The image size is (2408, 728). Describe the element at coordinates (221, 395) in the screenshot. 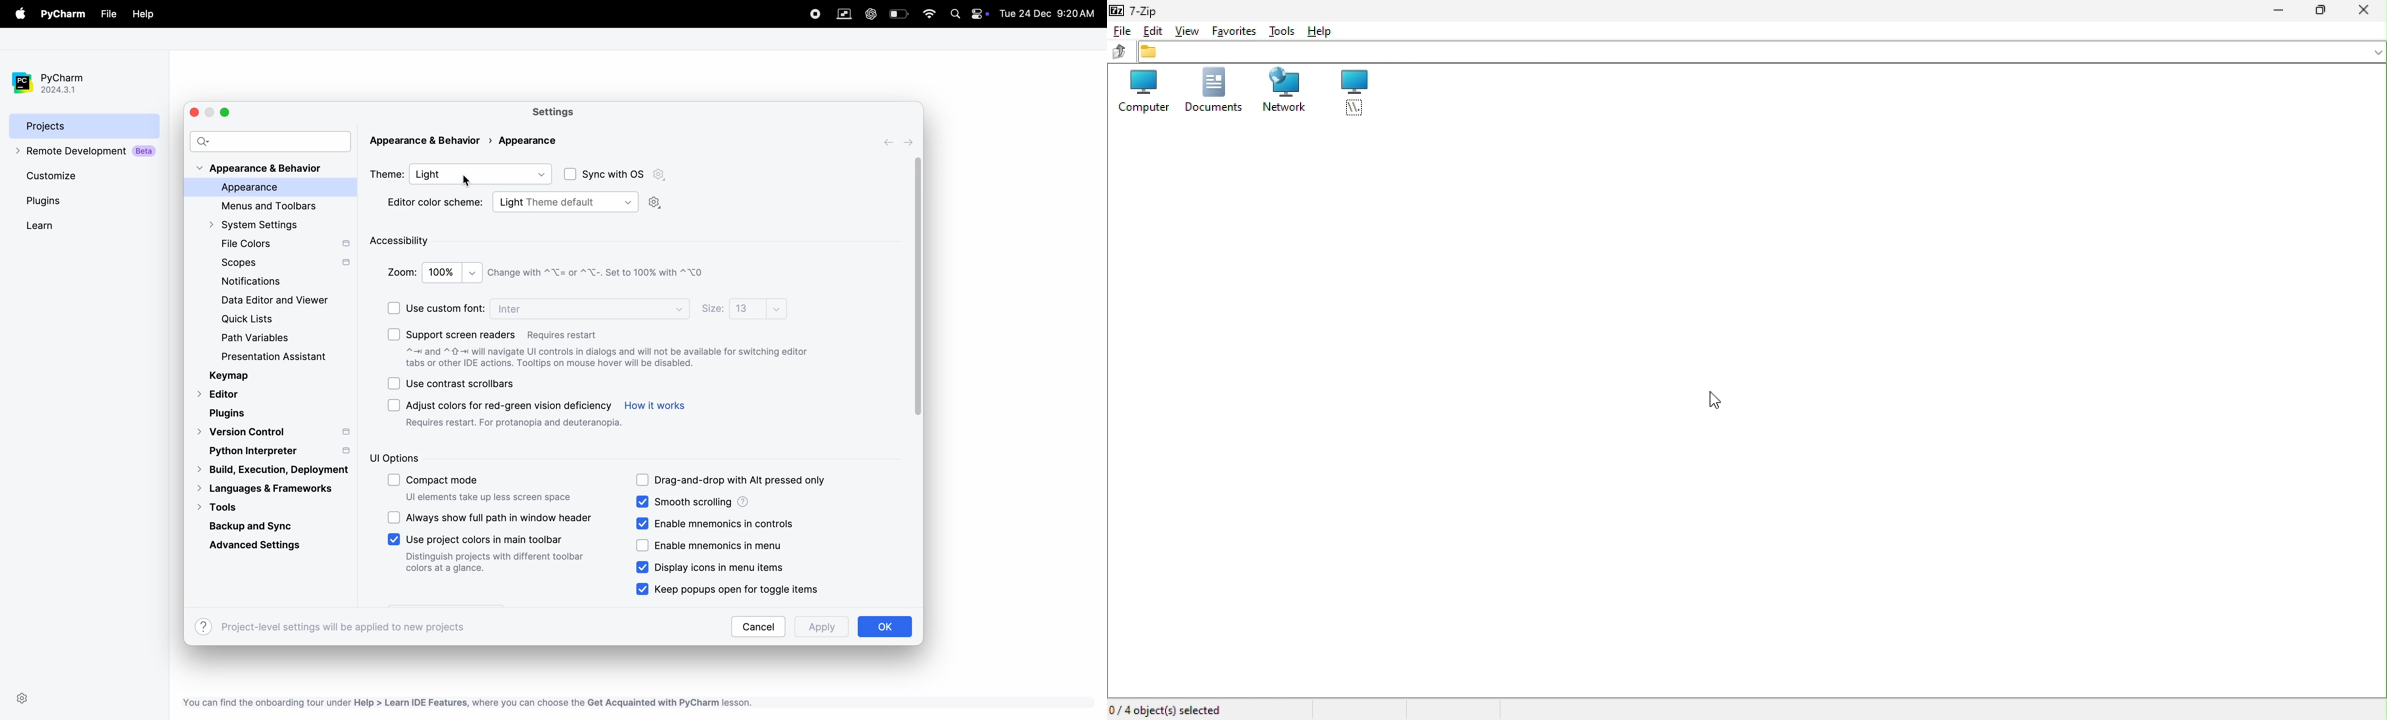

I see `editor` at that location.